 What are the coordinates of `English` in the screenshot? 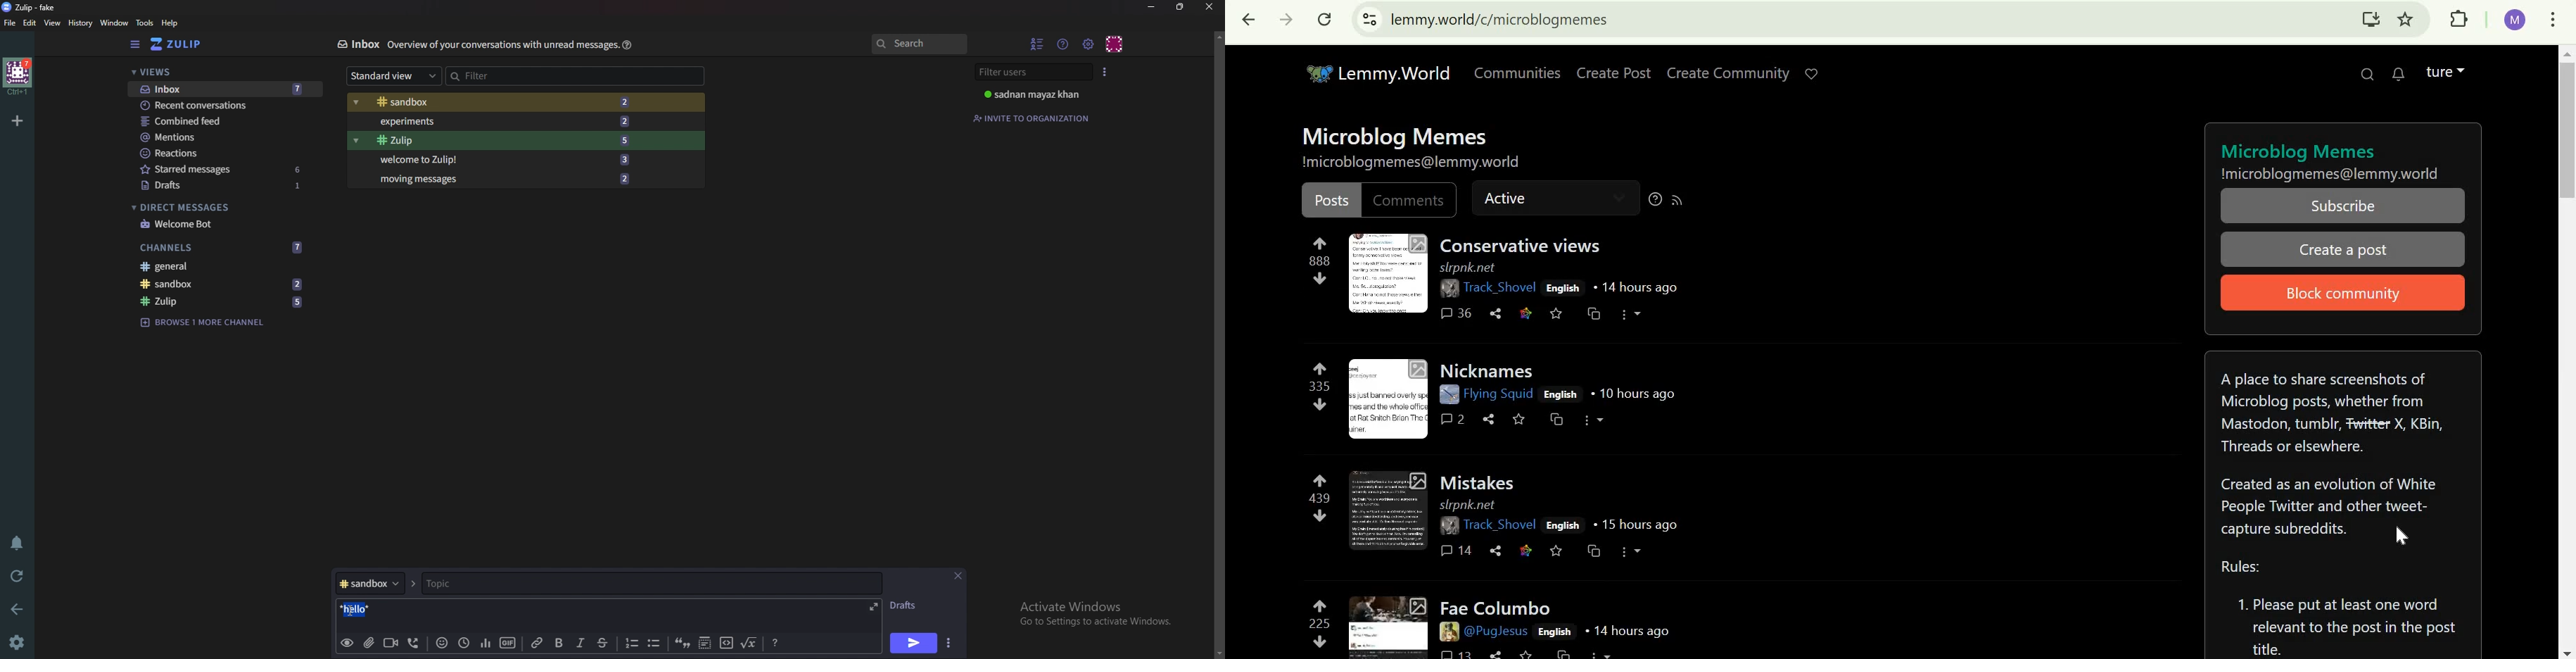 It's located at (1561, 393).